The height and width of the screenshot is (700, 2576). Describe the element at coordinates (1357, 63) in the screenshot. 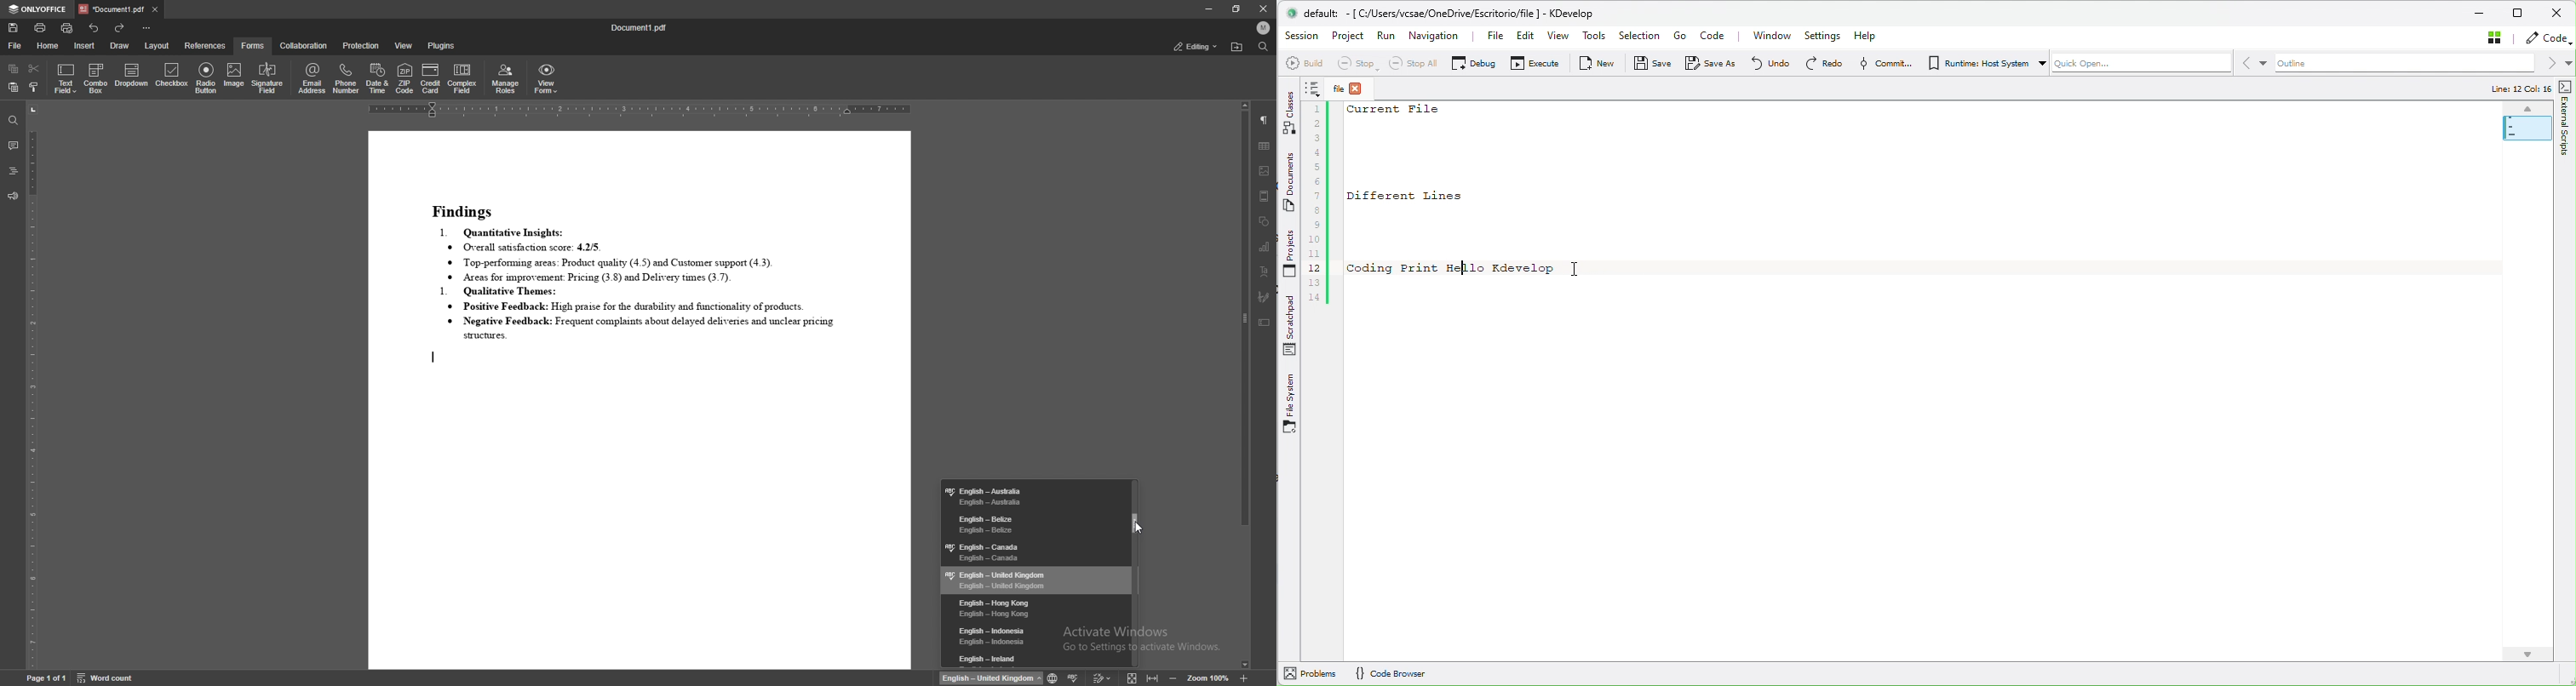

I see `Stop` at that location.